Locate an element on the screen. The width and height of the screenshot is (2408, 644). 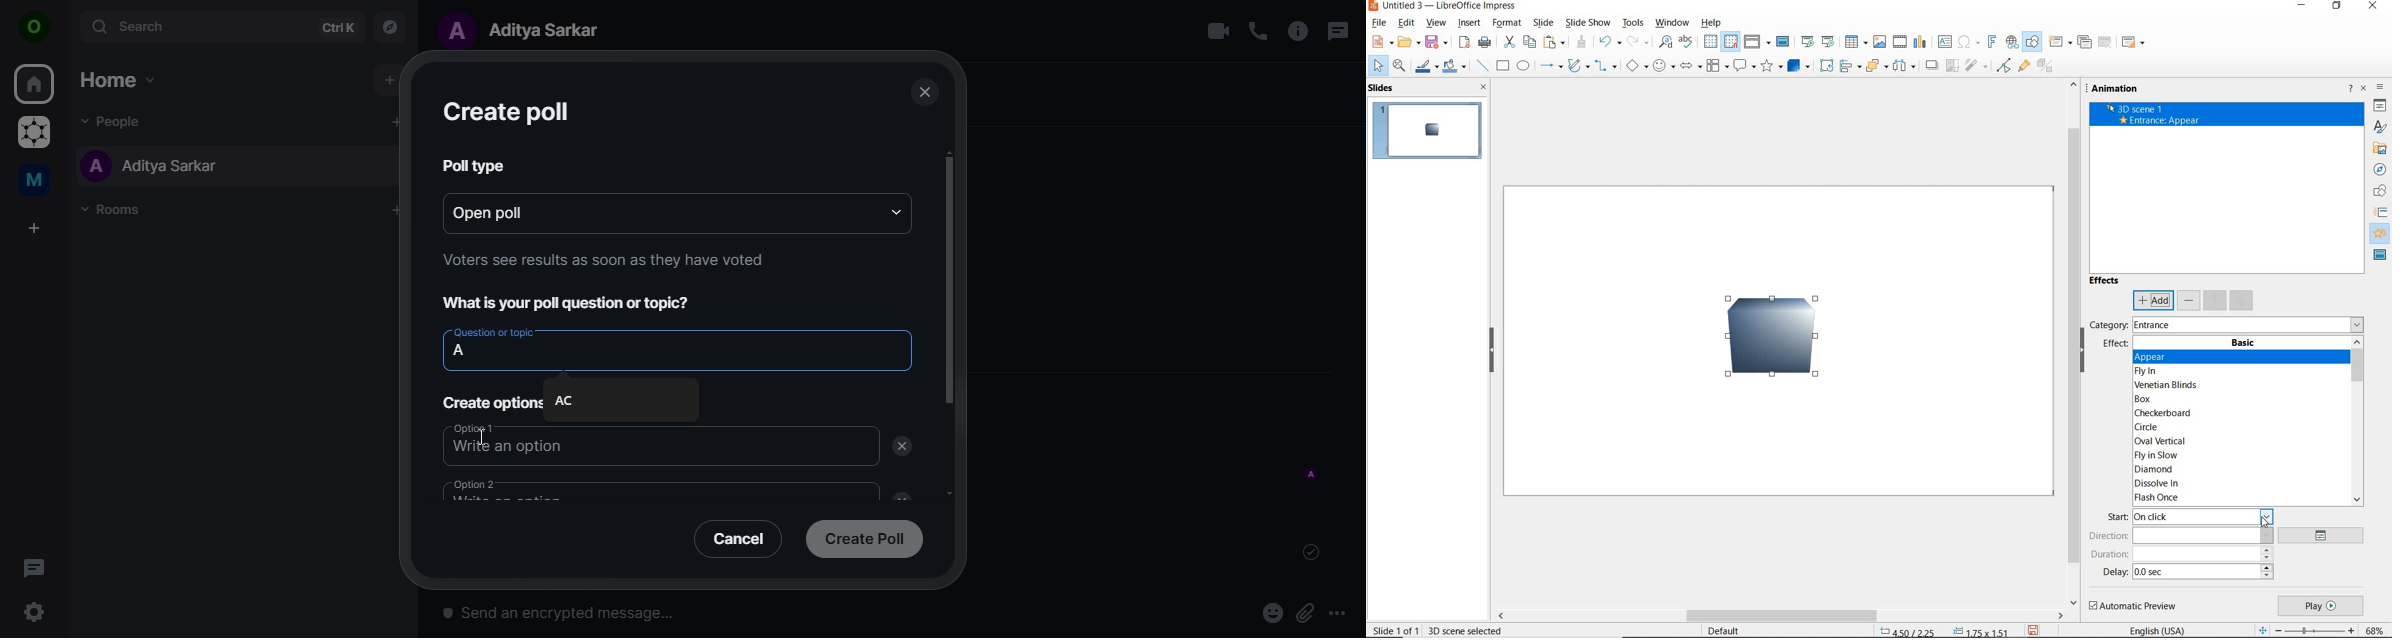
VENETIAN BLINDS is located at coordinates (2168, 384).